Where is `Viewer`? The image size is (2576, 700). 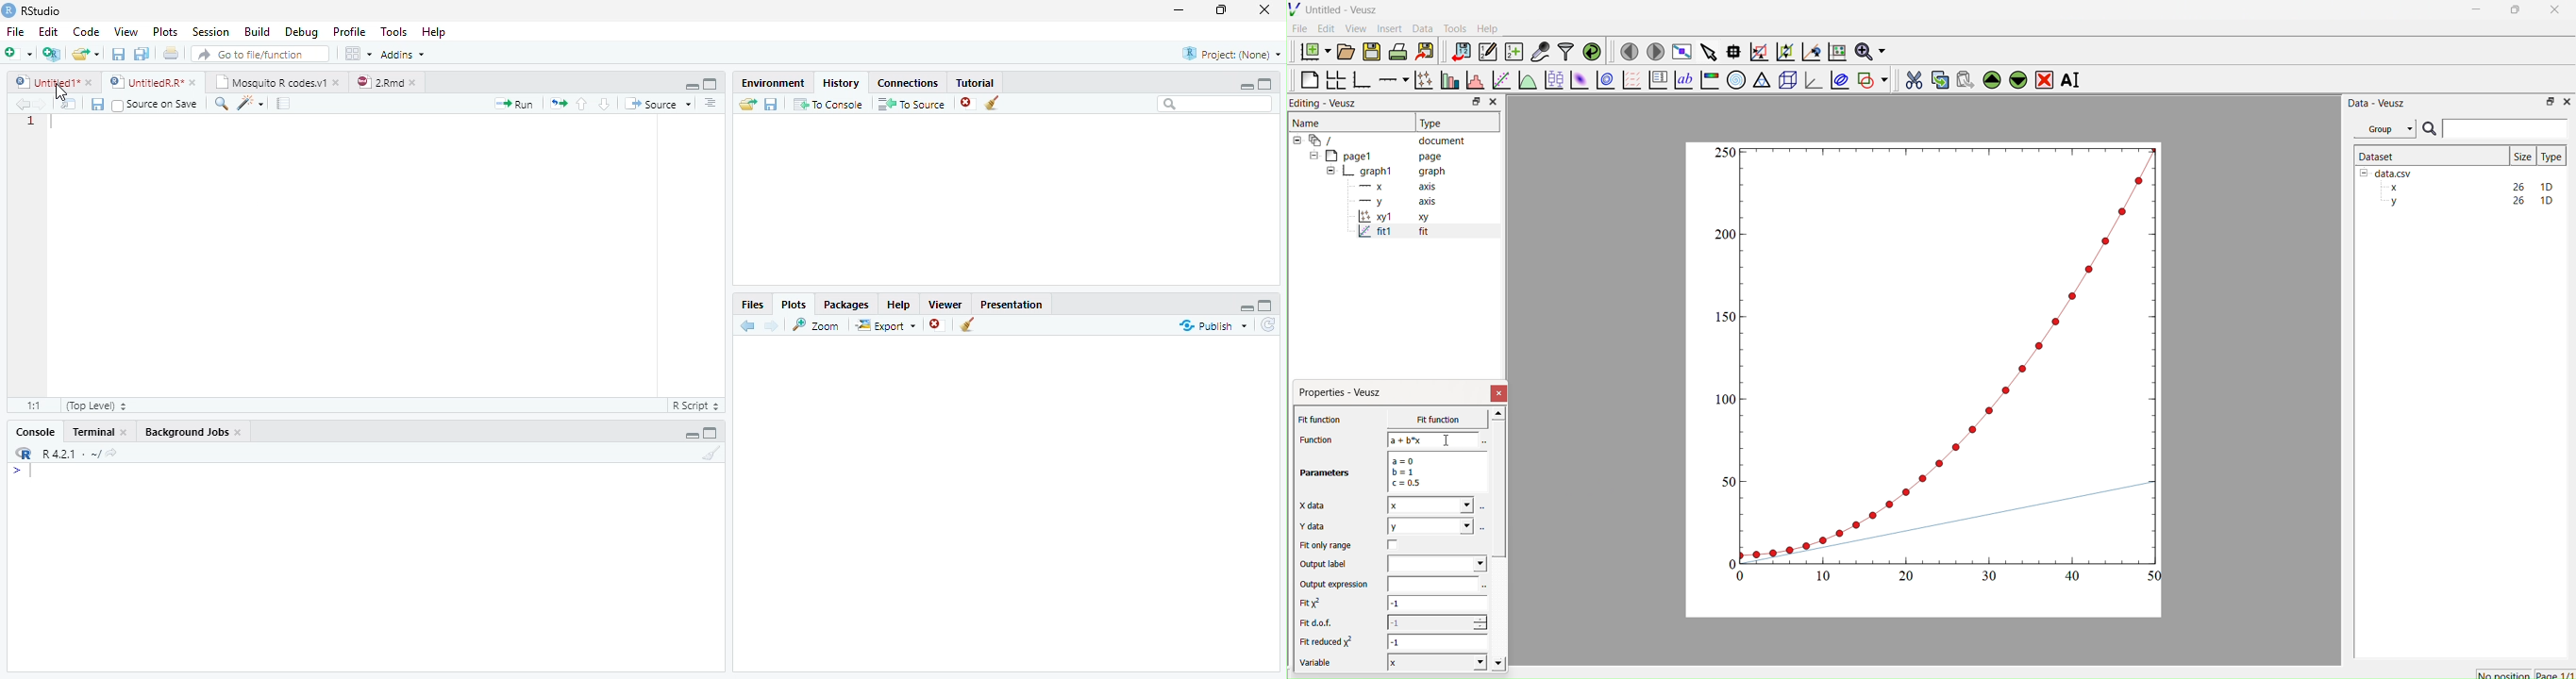
Viewer is located at coordinates (946, 302).